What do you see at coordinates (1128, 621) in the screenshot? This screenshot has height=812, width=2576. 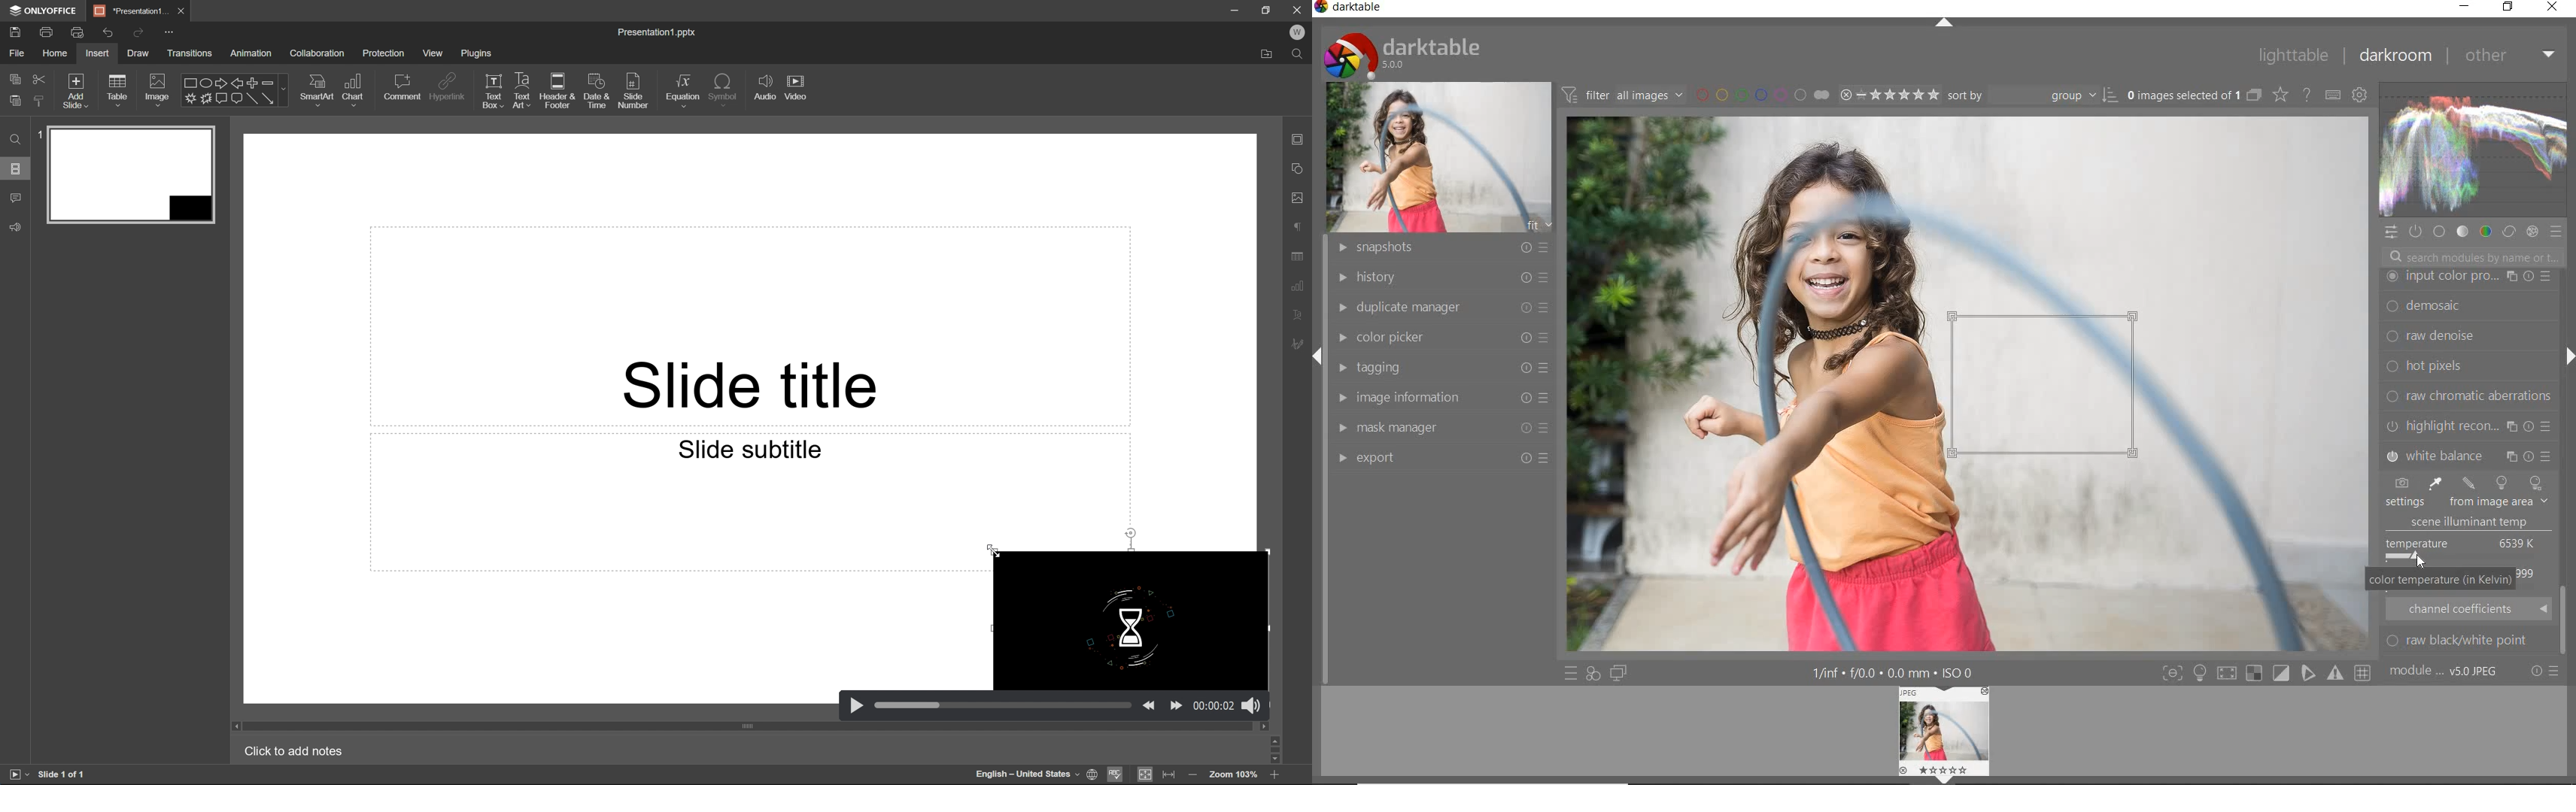 I see `video` at bounding box center [1128, 621].